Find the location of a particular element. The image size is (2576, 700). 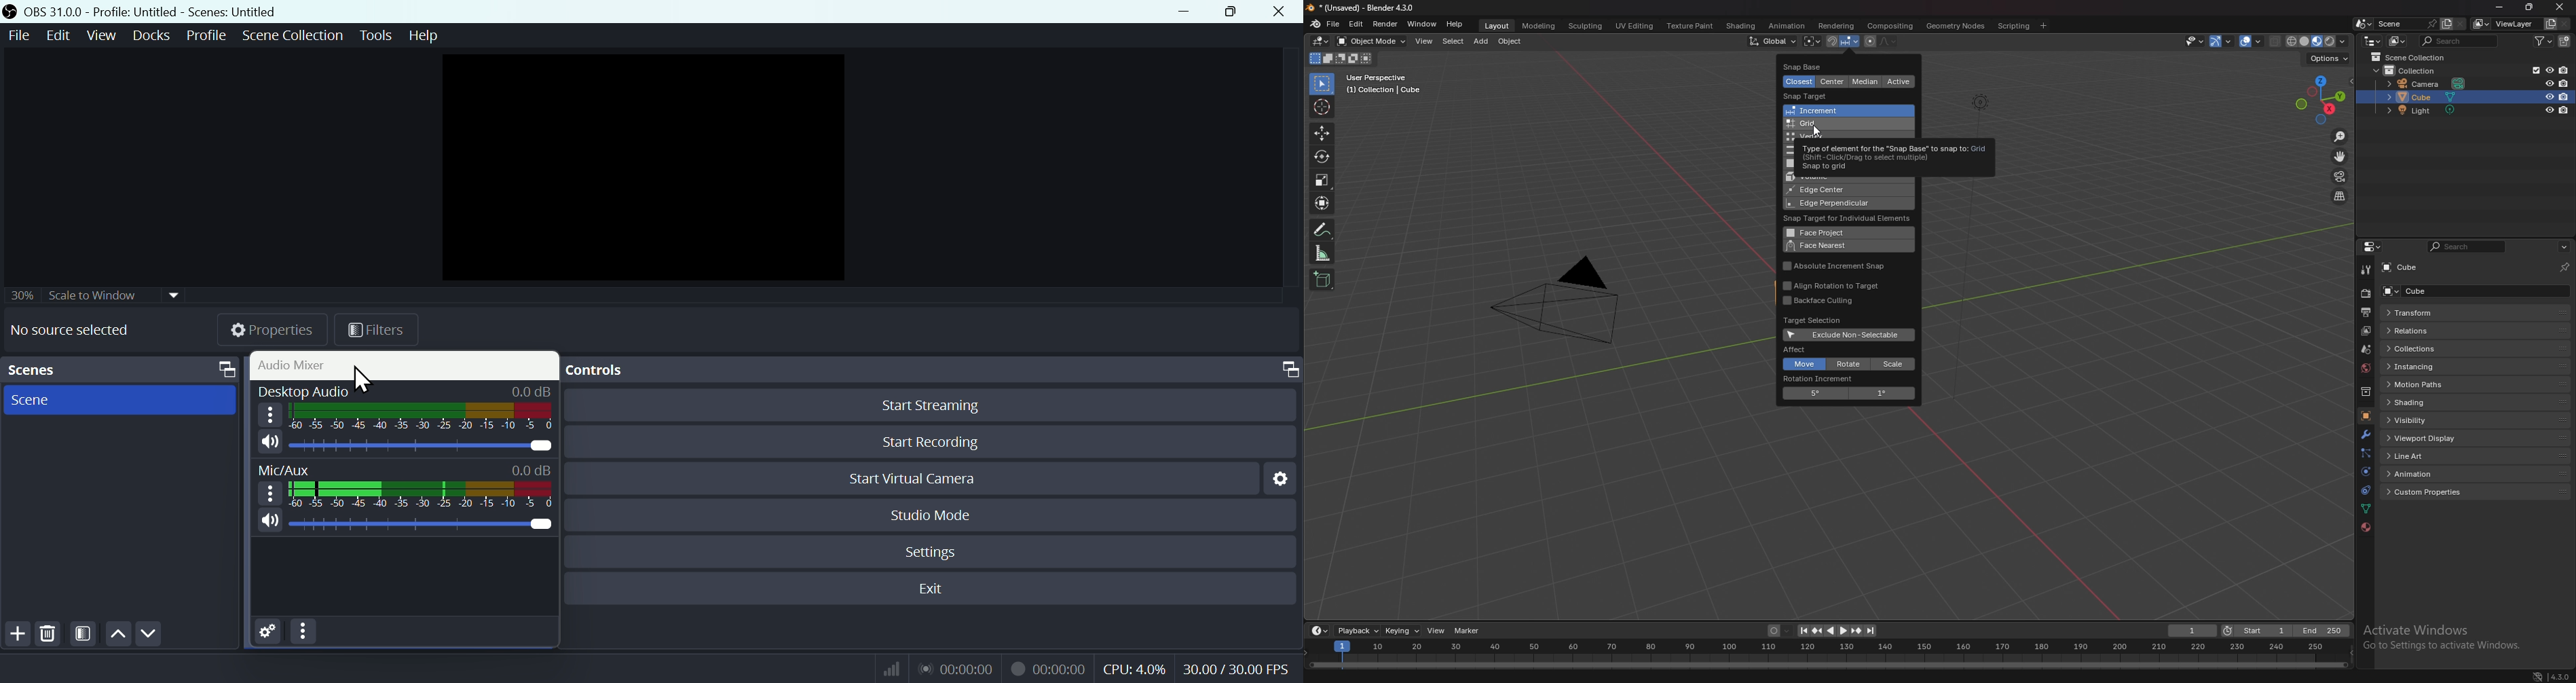

Edit is located at coordinates (60, 35).